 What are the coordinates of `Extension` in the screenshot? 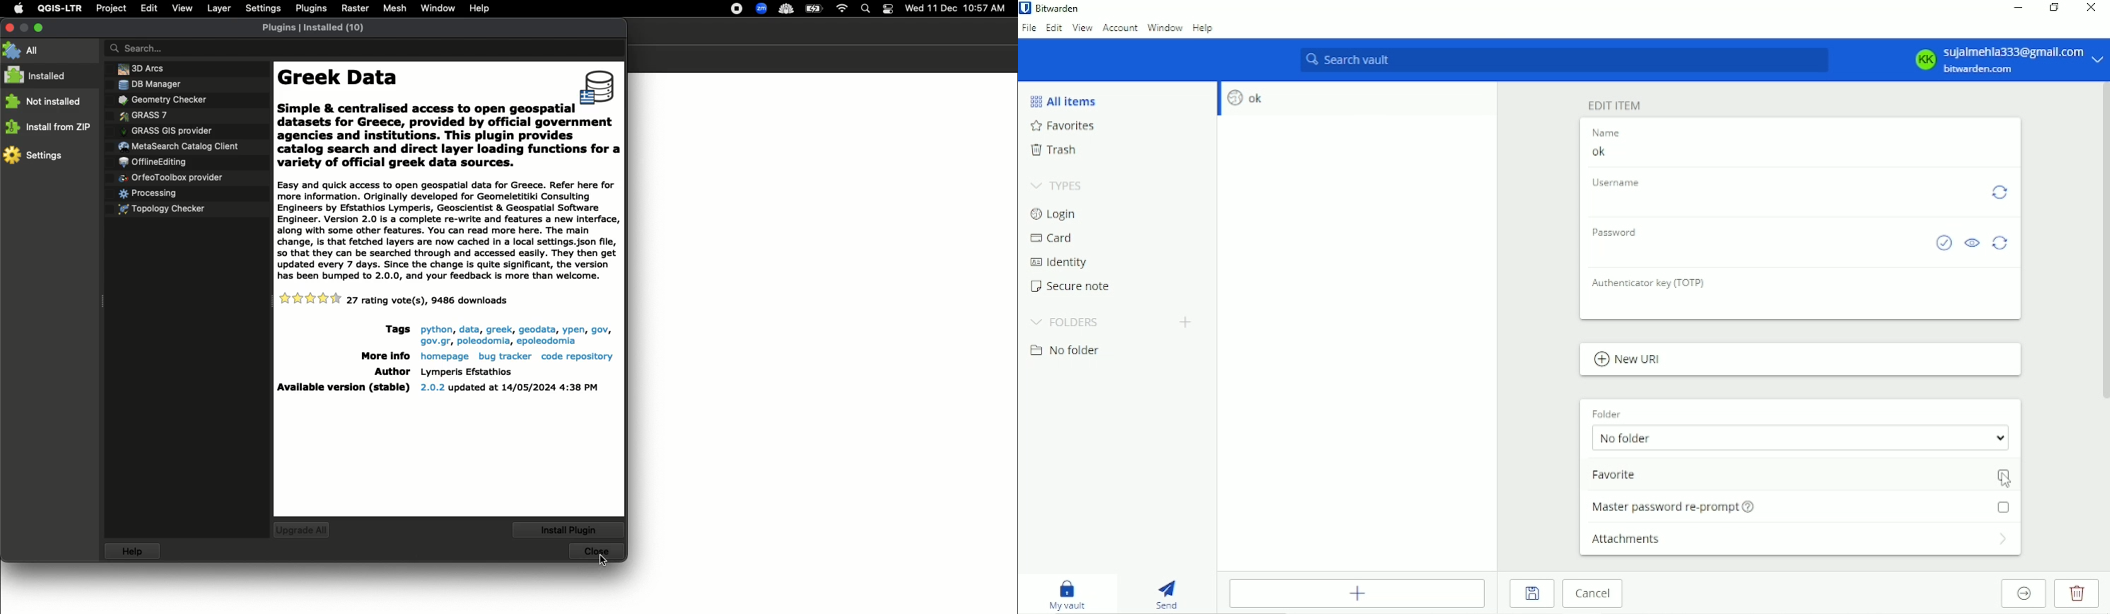 It's located at (738, 9).